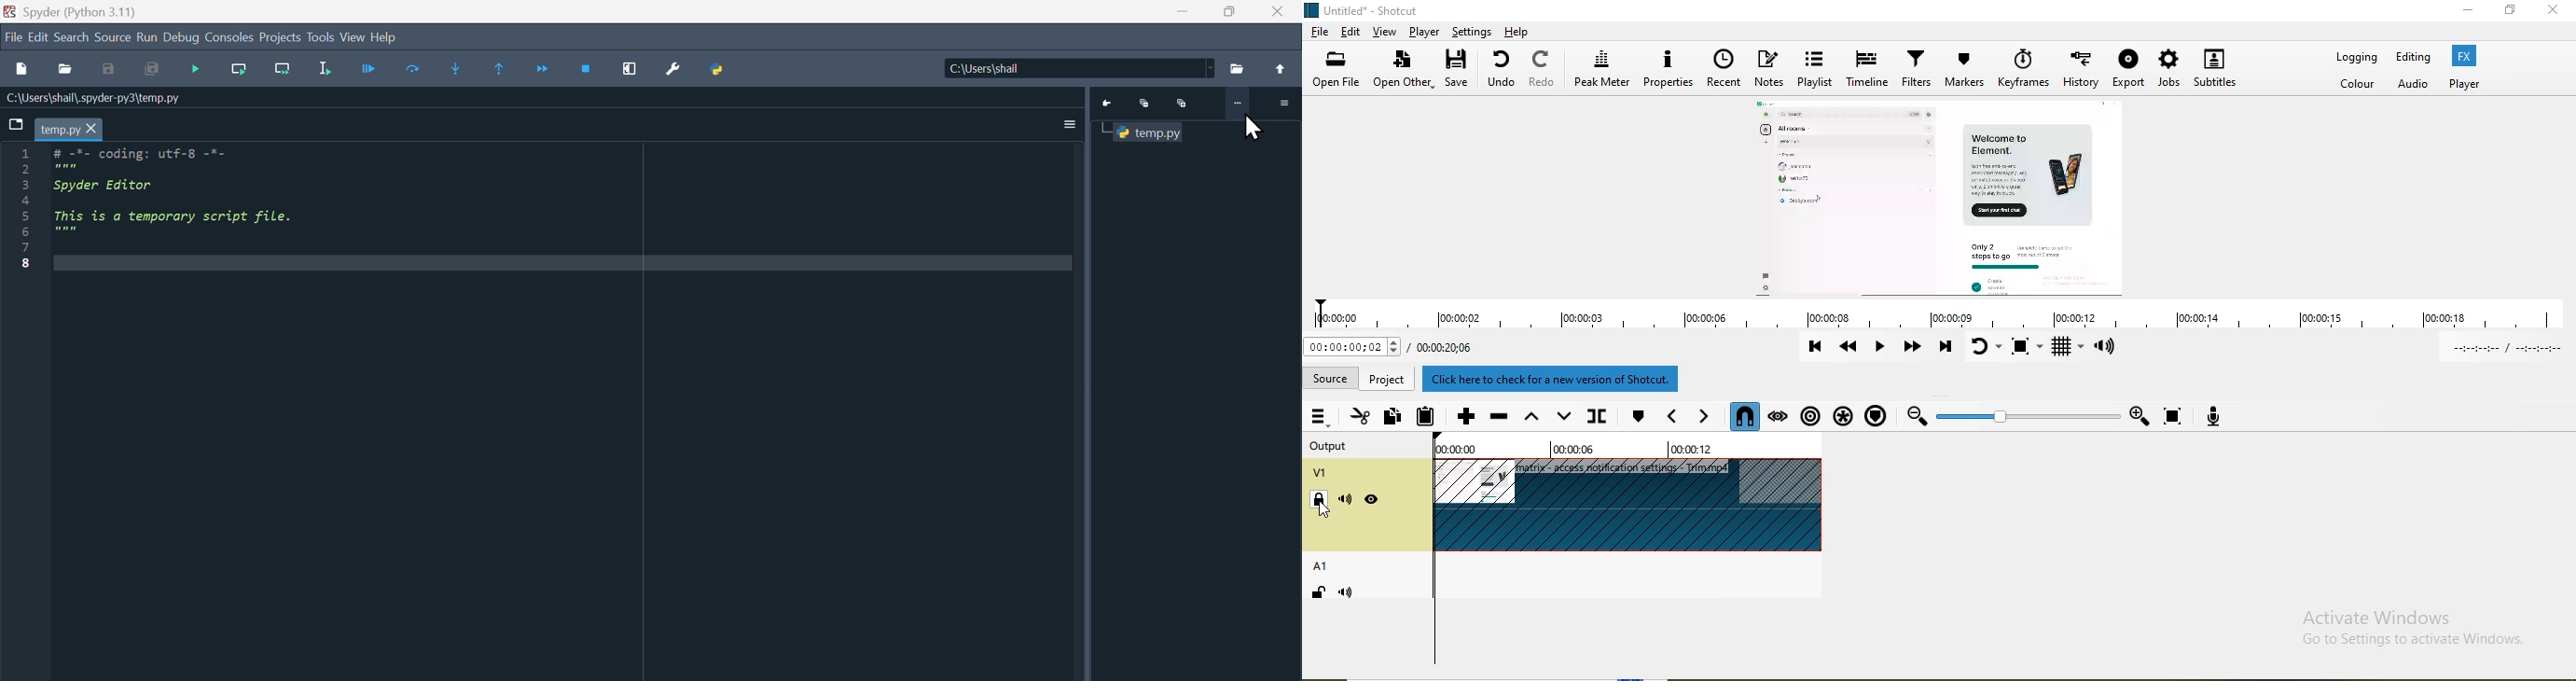 This screenshot has width=2576, height=700. Describe the element at coordinates (2028, 417) in the screenshot. I see `Zoom slider` at that location.